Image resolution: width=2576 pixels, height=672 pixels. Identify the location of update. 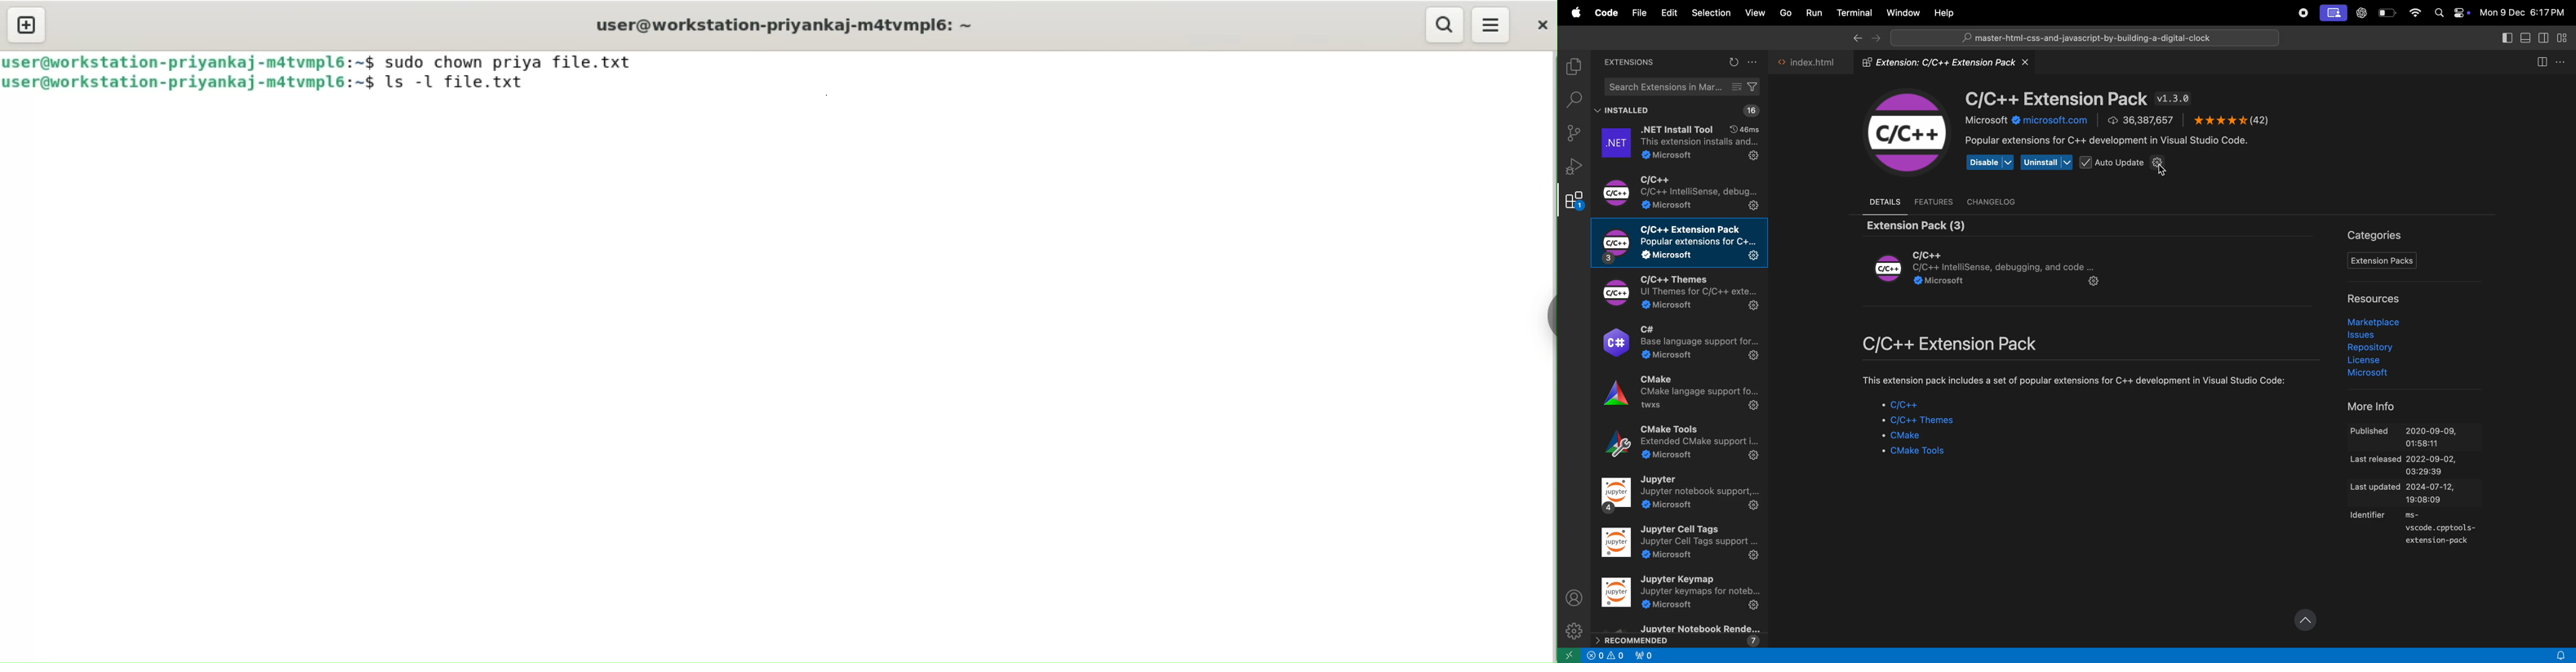
(2304, 618).